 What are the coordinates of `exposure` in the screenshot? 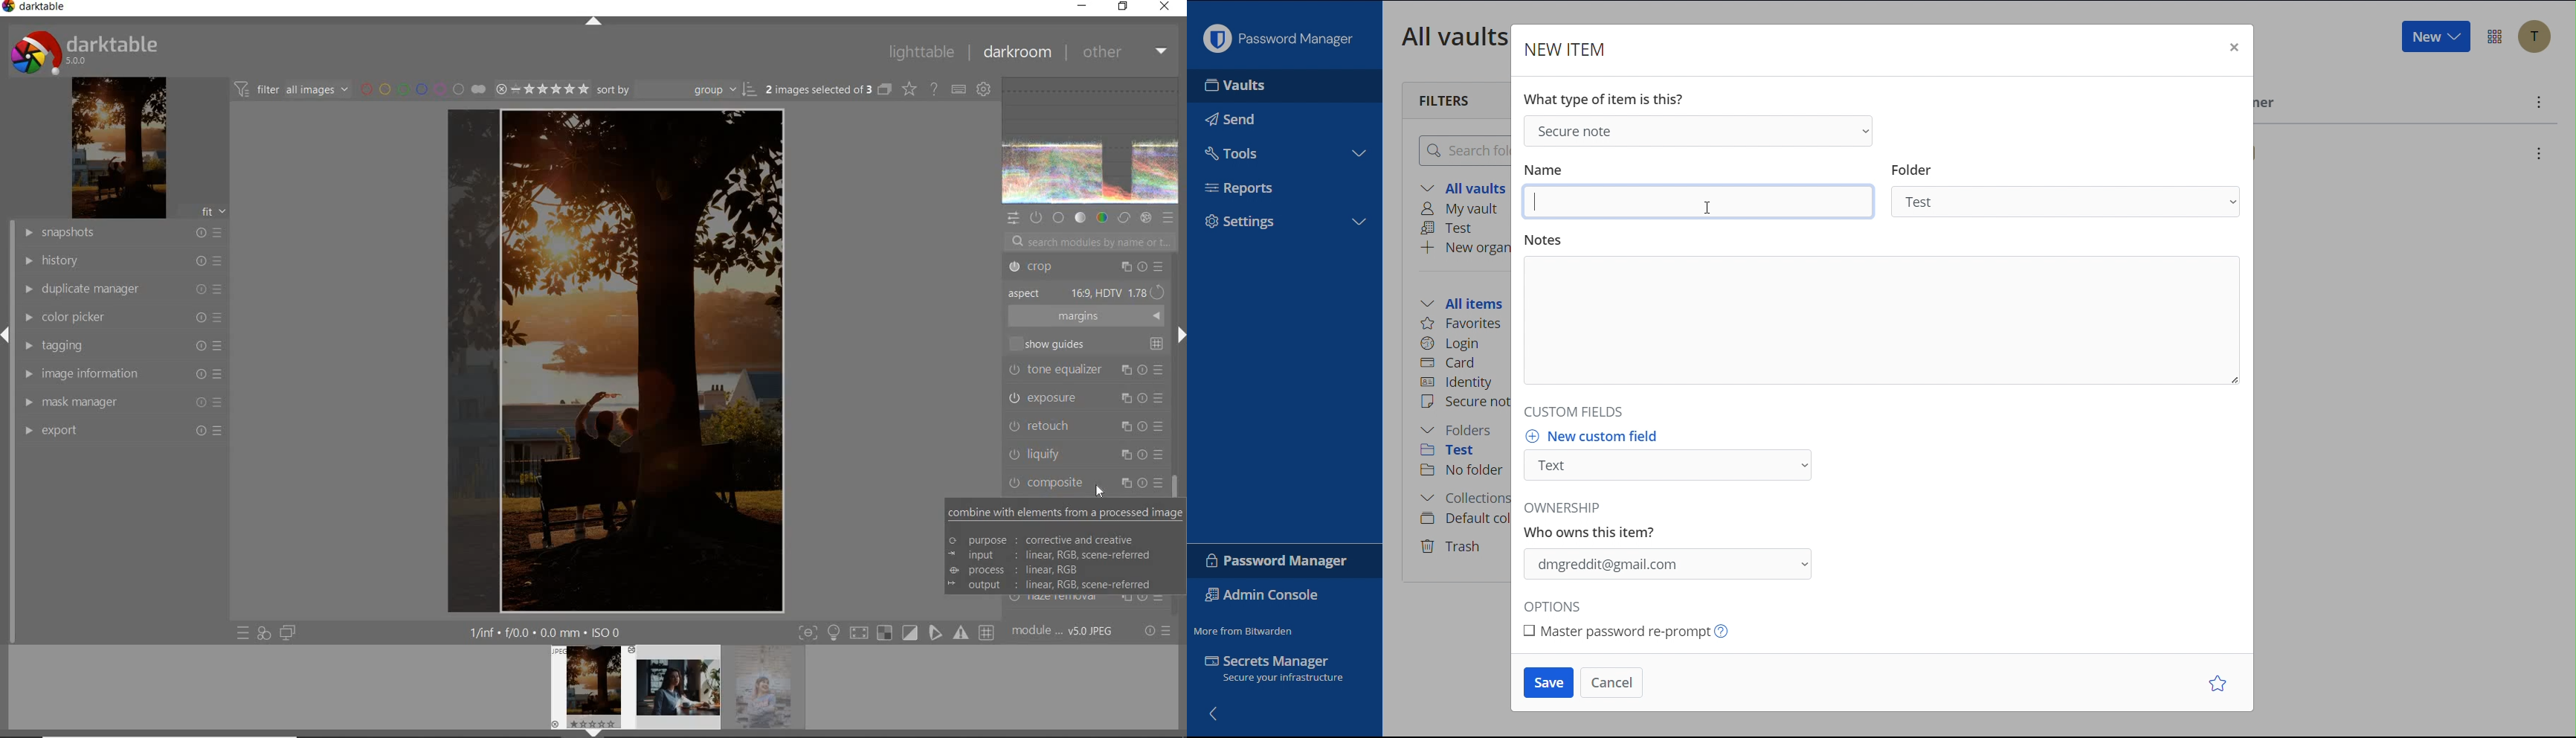 It's located at (1086, 398).